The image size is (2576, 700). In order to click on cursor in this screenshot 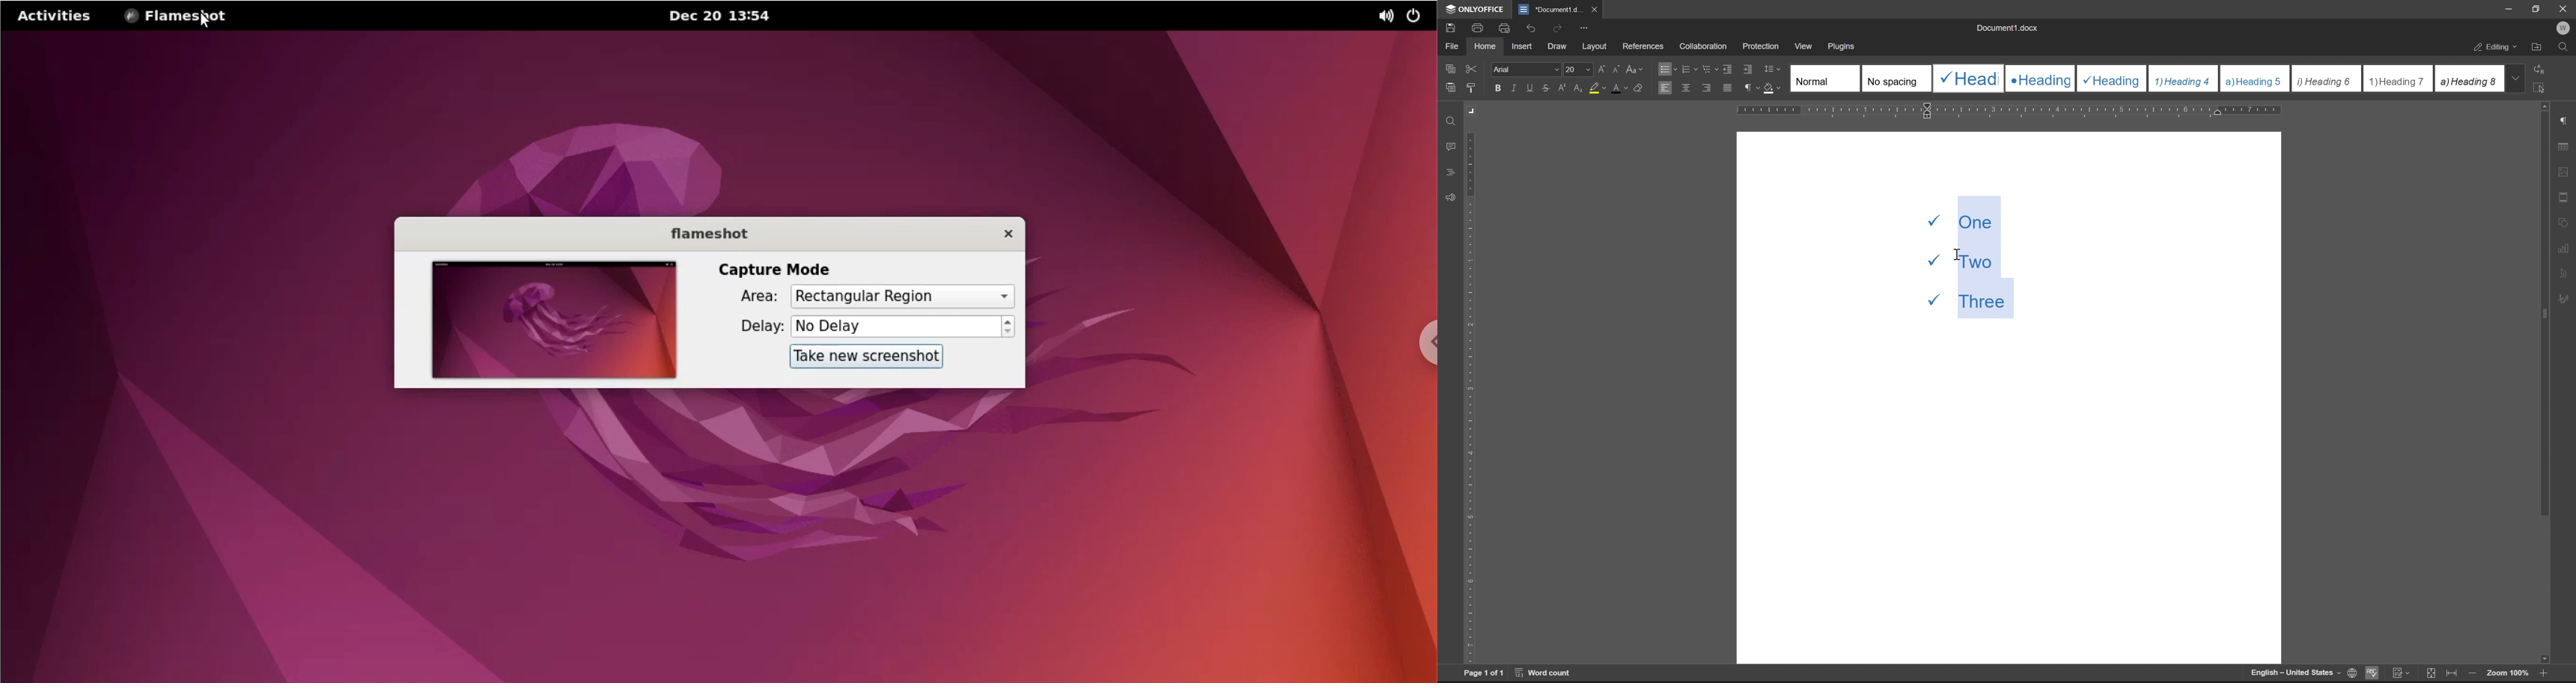, I will do `click(1957, 256)`.